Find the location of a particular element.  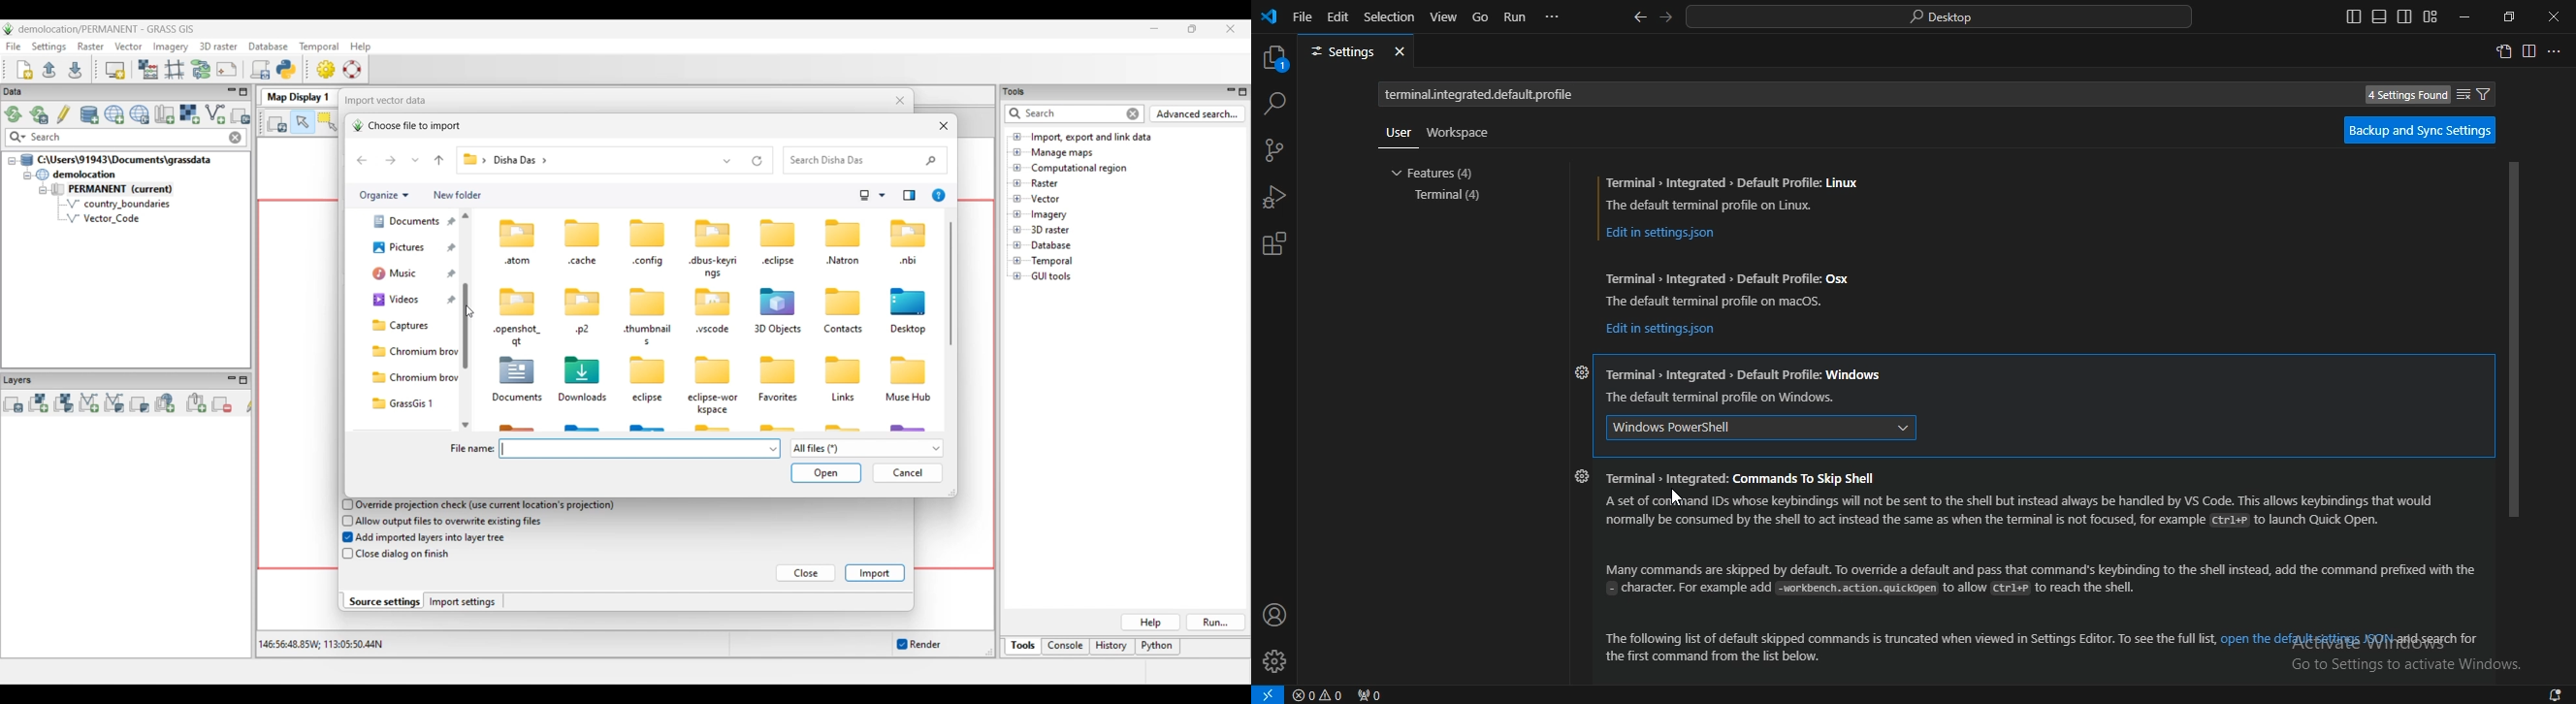

settings is located at coordinates (1582, 477).